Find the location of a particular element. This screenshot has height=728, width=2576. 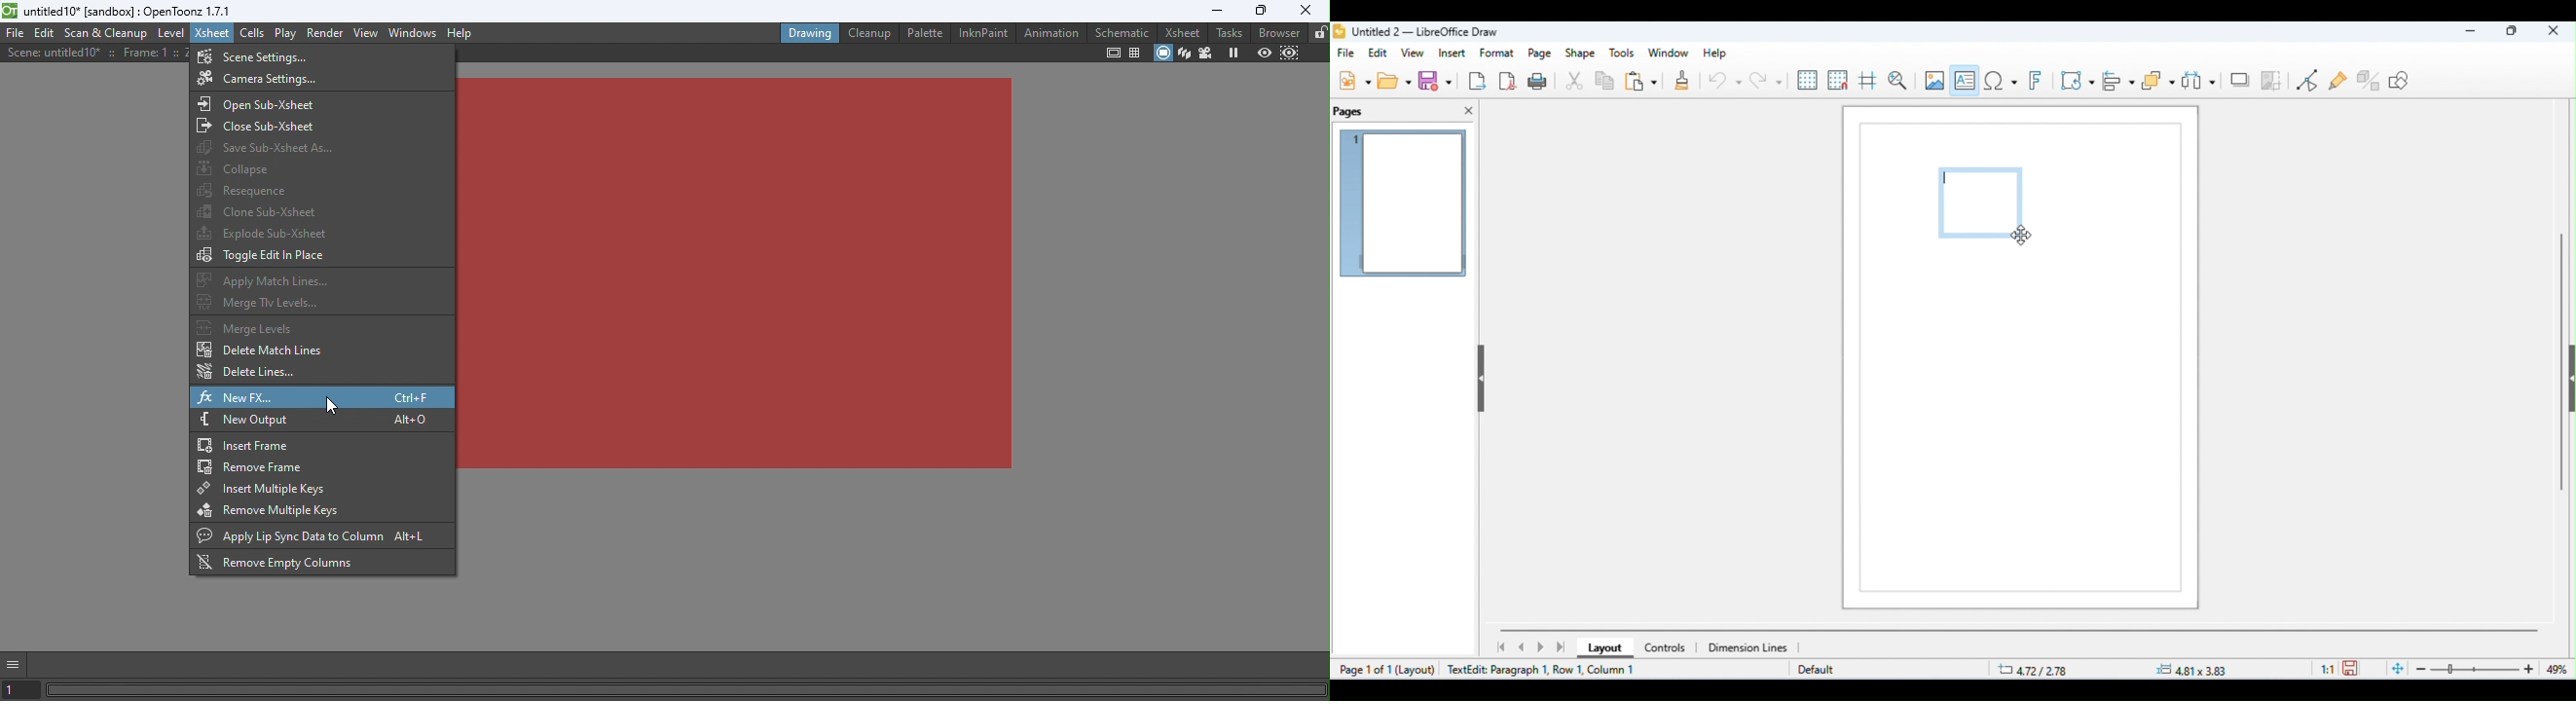

insert fontwork text is located at coordinates (2038, 81).